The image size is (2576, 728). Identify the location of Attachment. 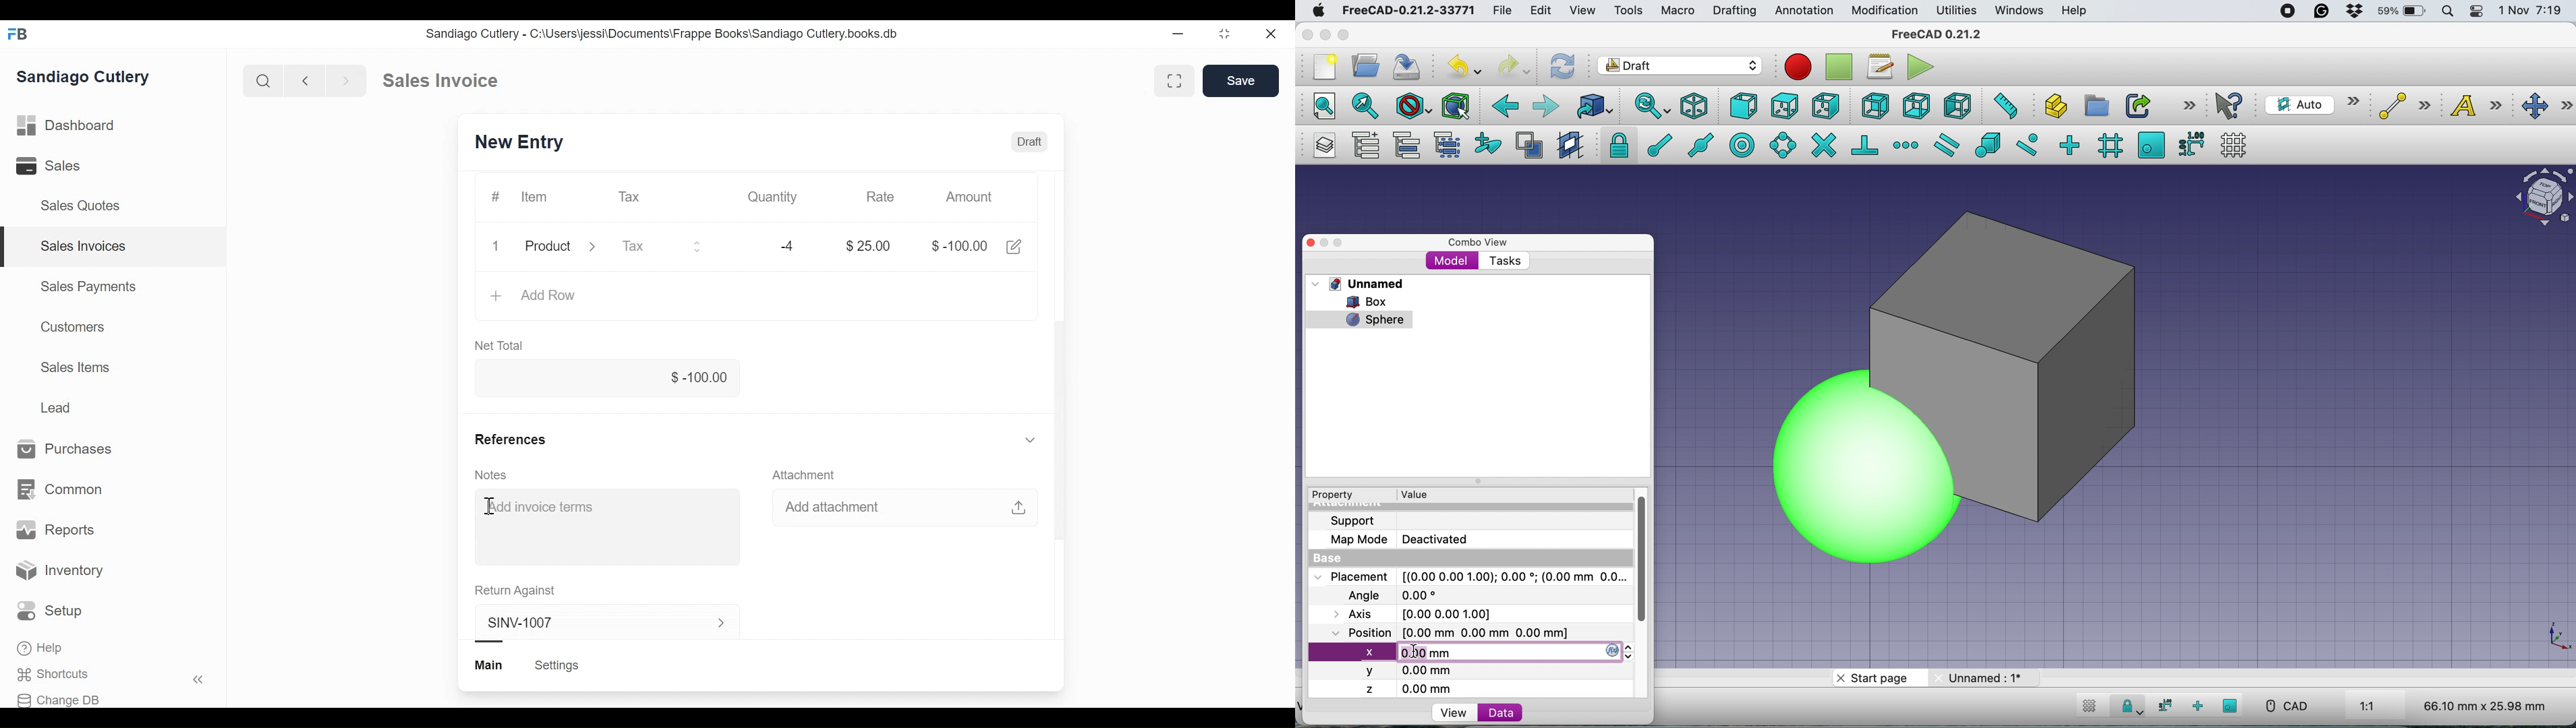
(806, 474).